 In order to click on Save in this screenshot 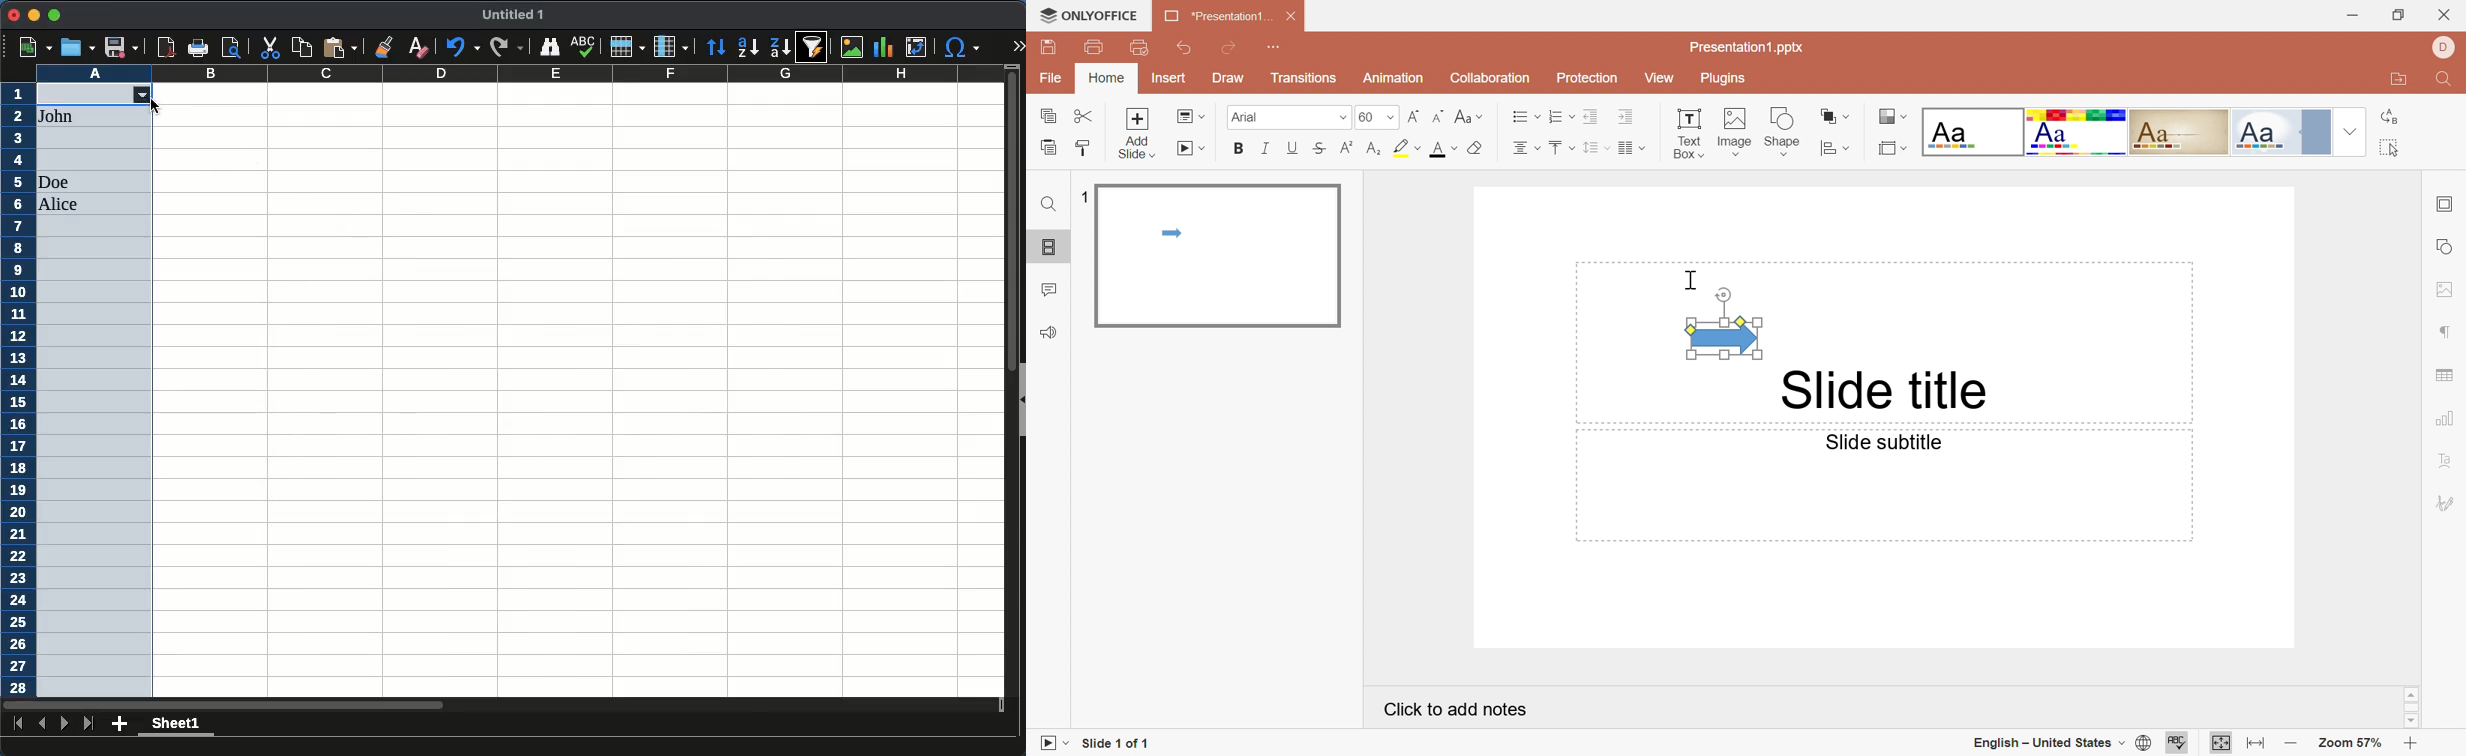, I will do `click(1047, 45)`.